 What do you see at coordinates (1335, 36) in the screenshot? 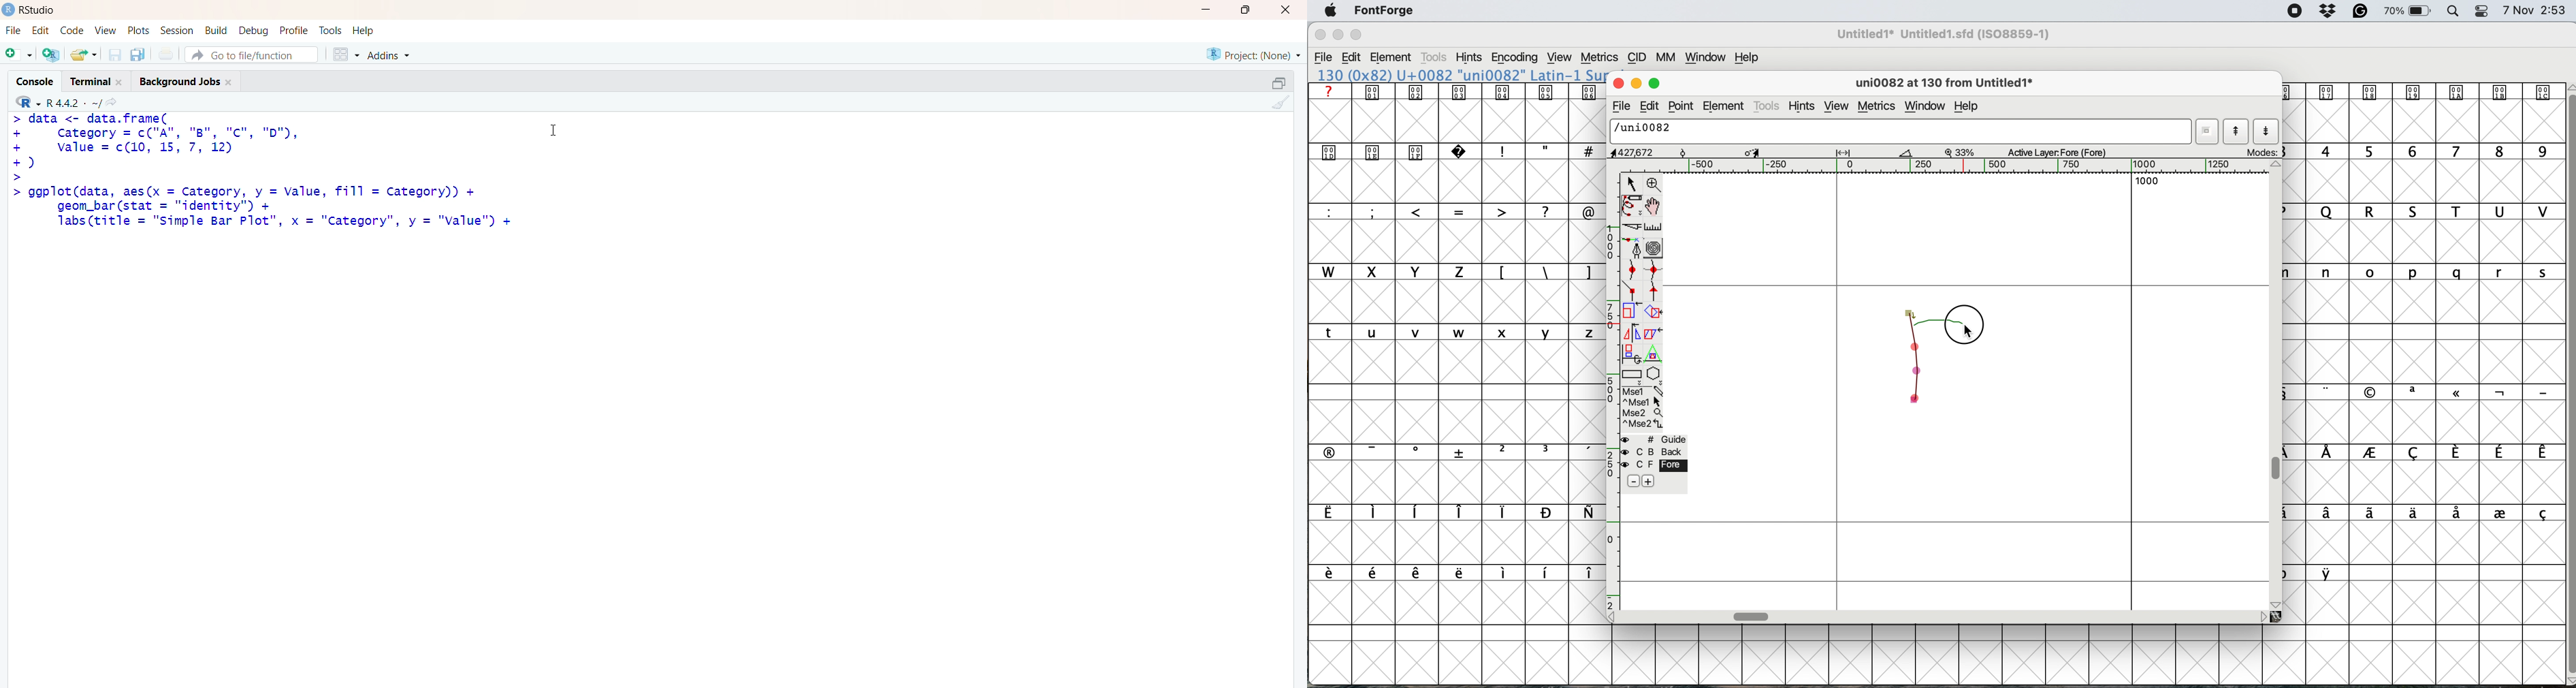
I see `minimise` at bounding box center [1335, 36].